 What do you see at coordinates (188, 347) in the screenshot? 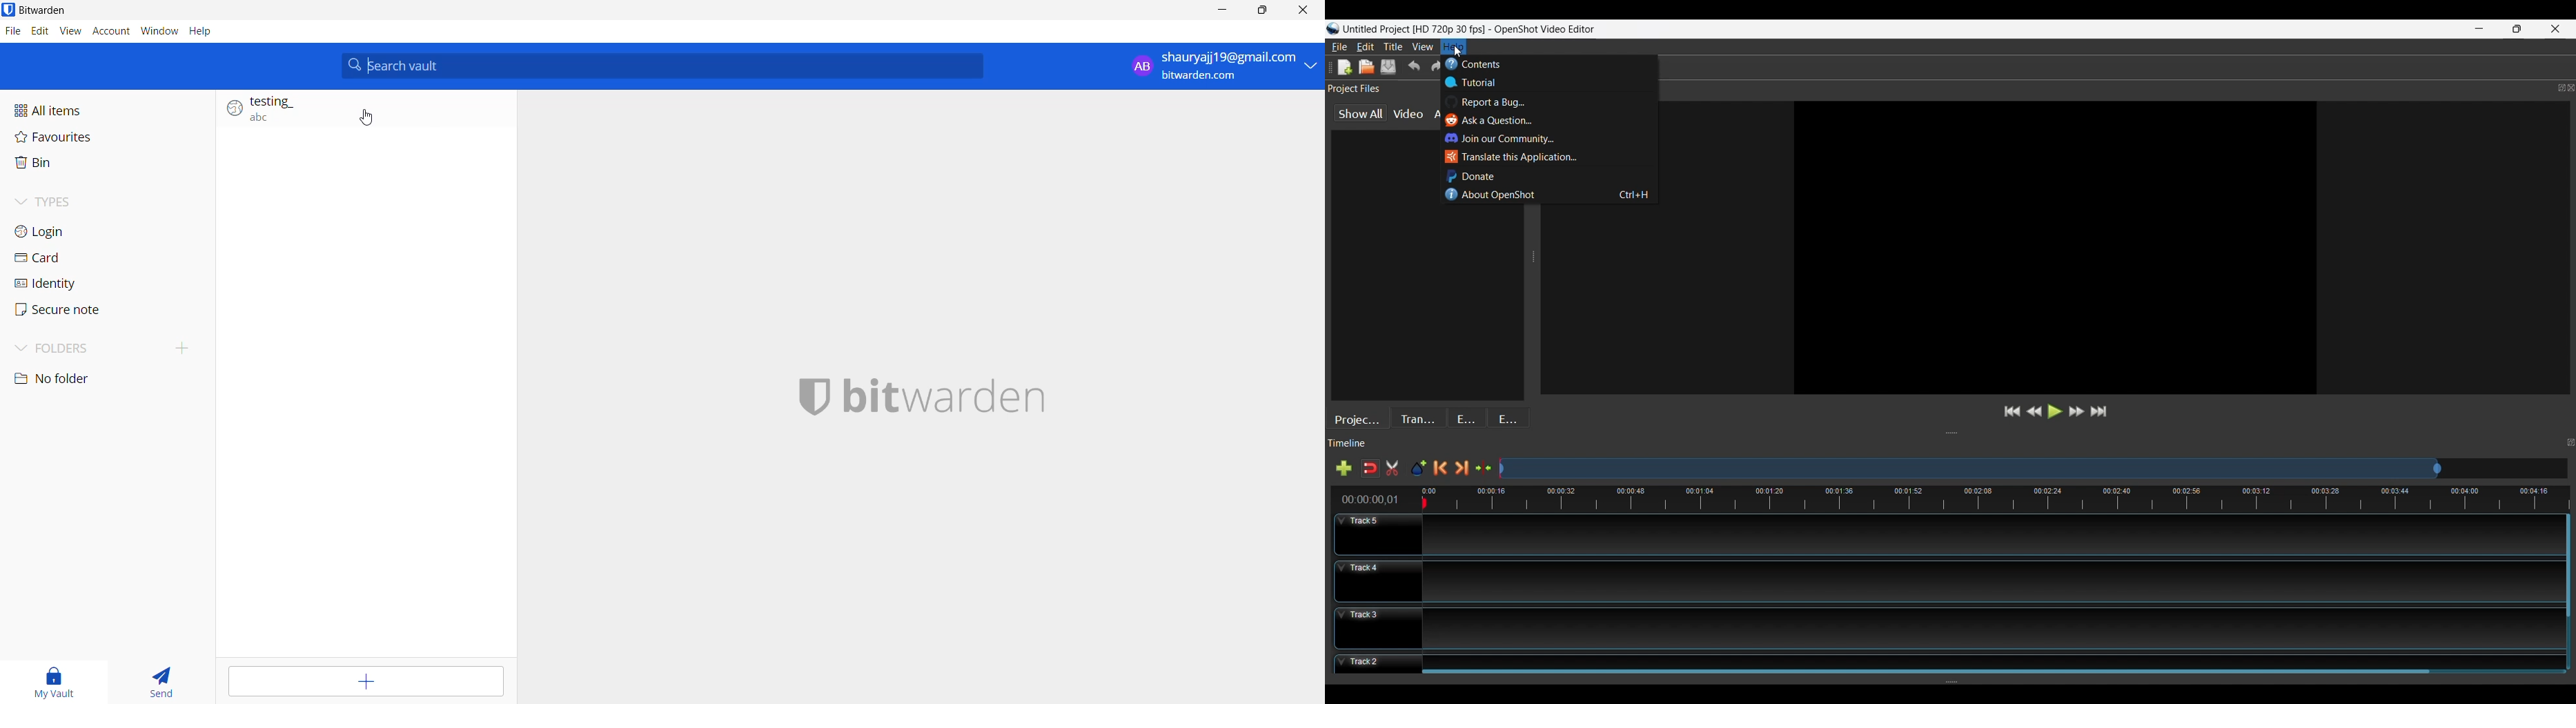
I see `create folder` at bounding box center [188, 347].